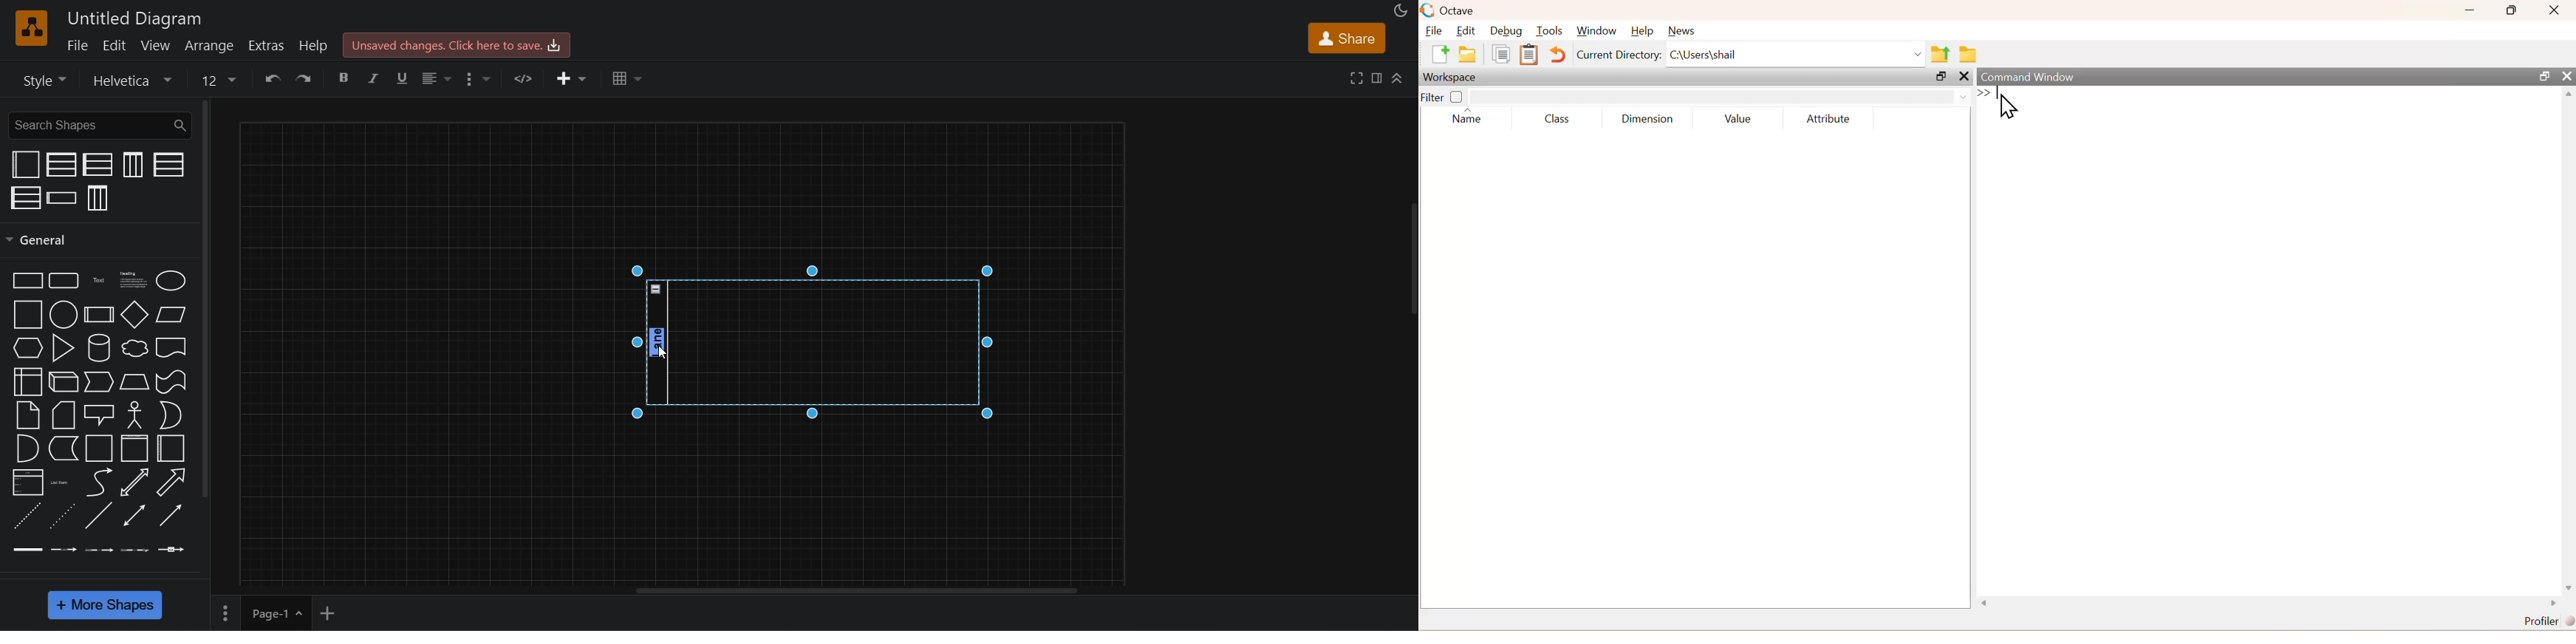 Image resolution: width=2576 pixels, height=644 pixels. I want to click on Tools, so click(1551, 30).